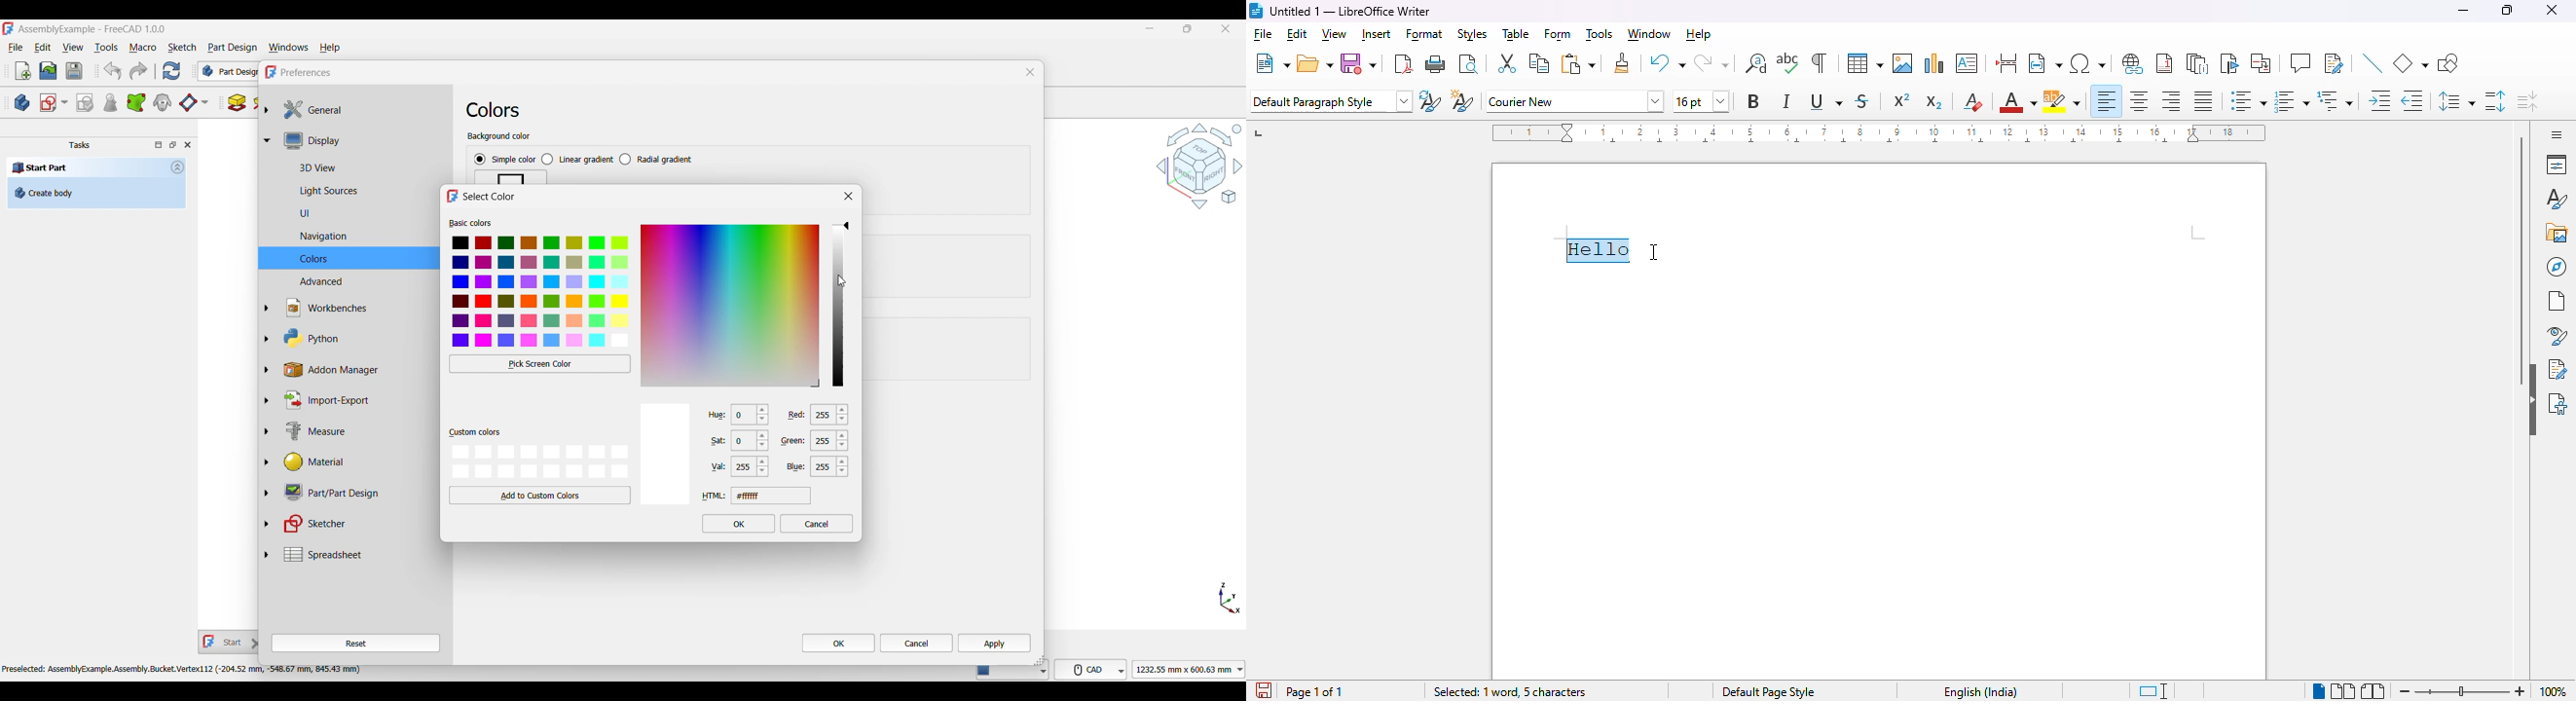  I want to click on clone formatting, so click(1622, 61).